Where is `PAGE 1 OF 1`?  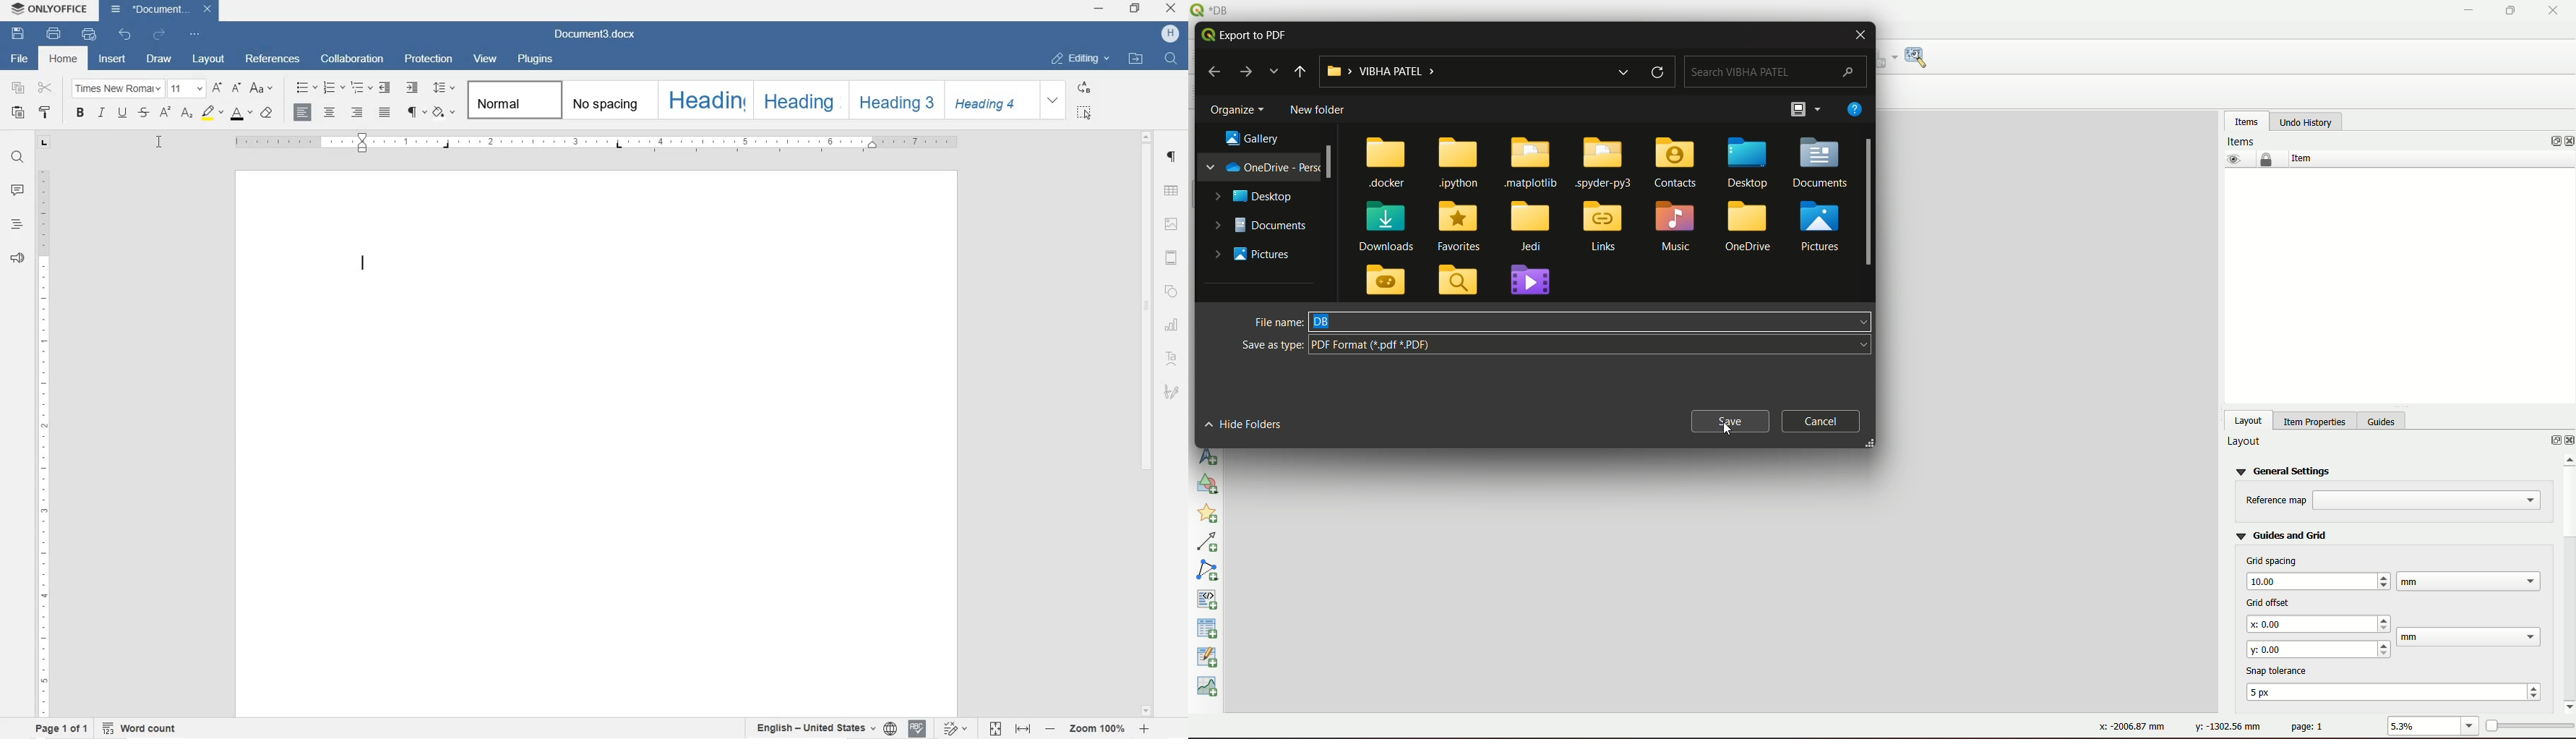 PAGE 1 OF 1 is located at coordinates (63, 731).